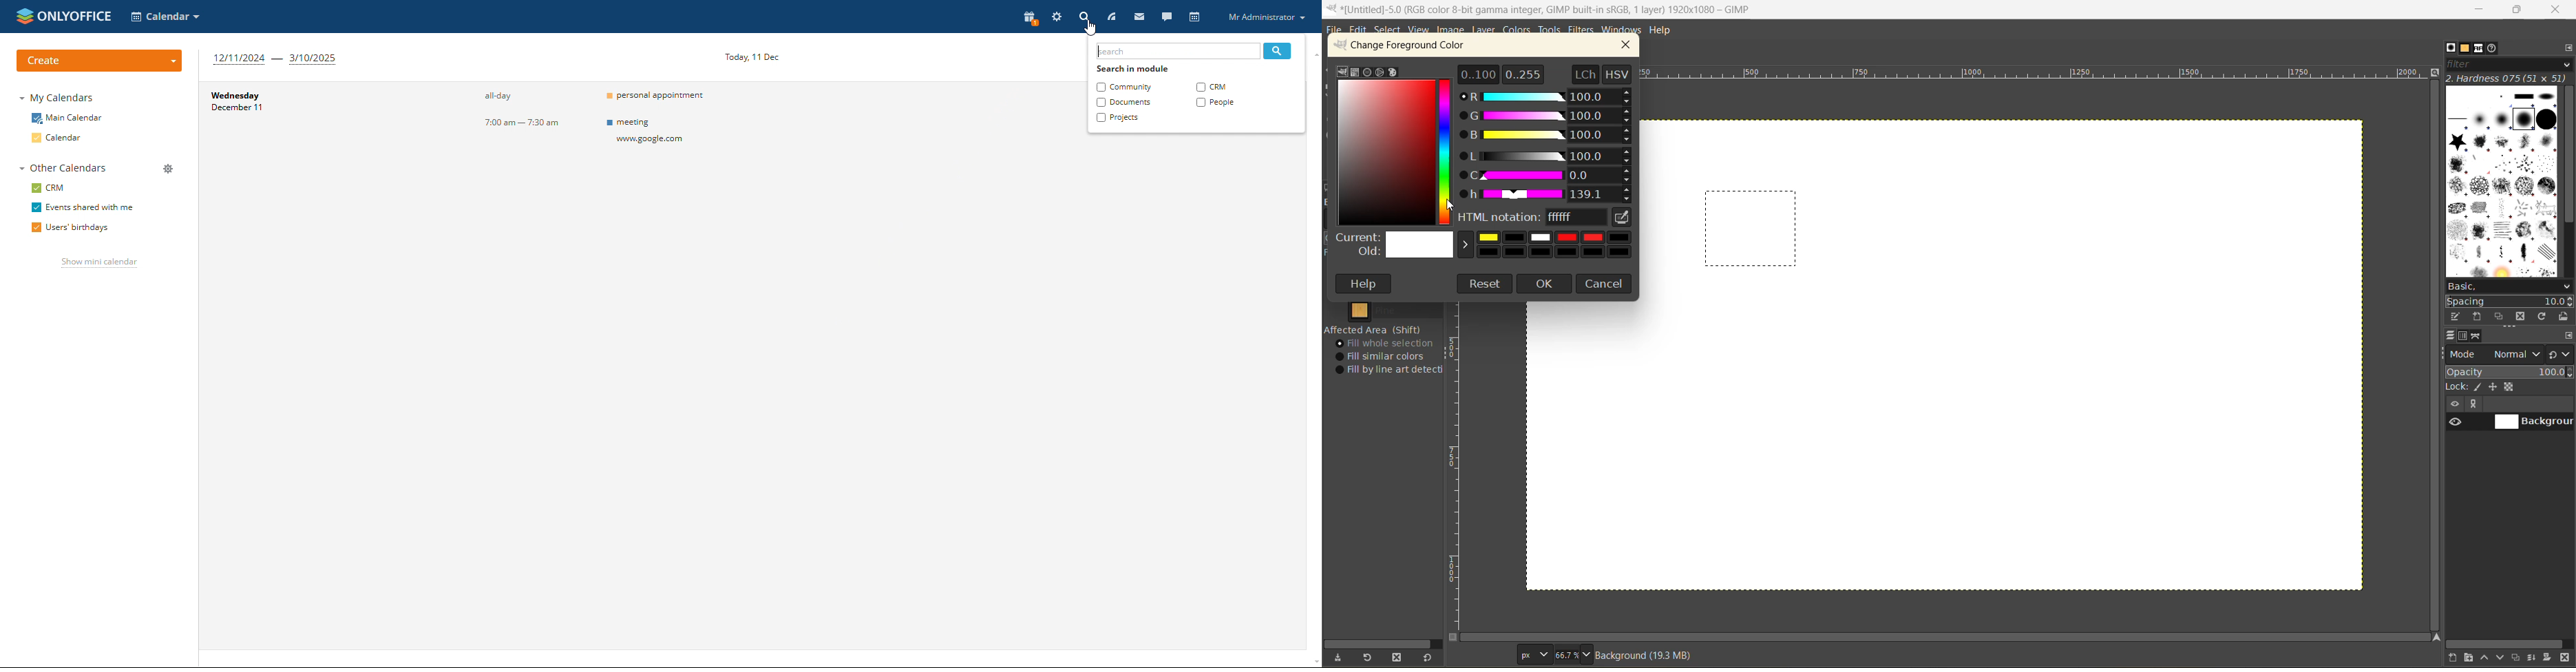 The image size is (2576, 672). I want to click on duplicate this brush, so click(2500, 316).